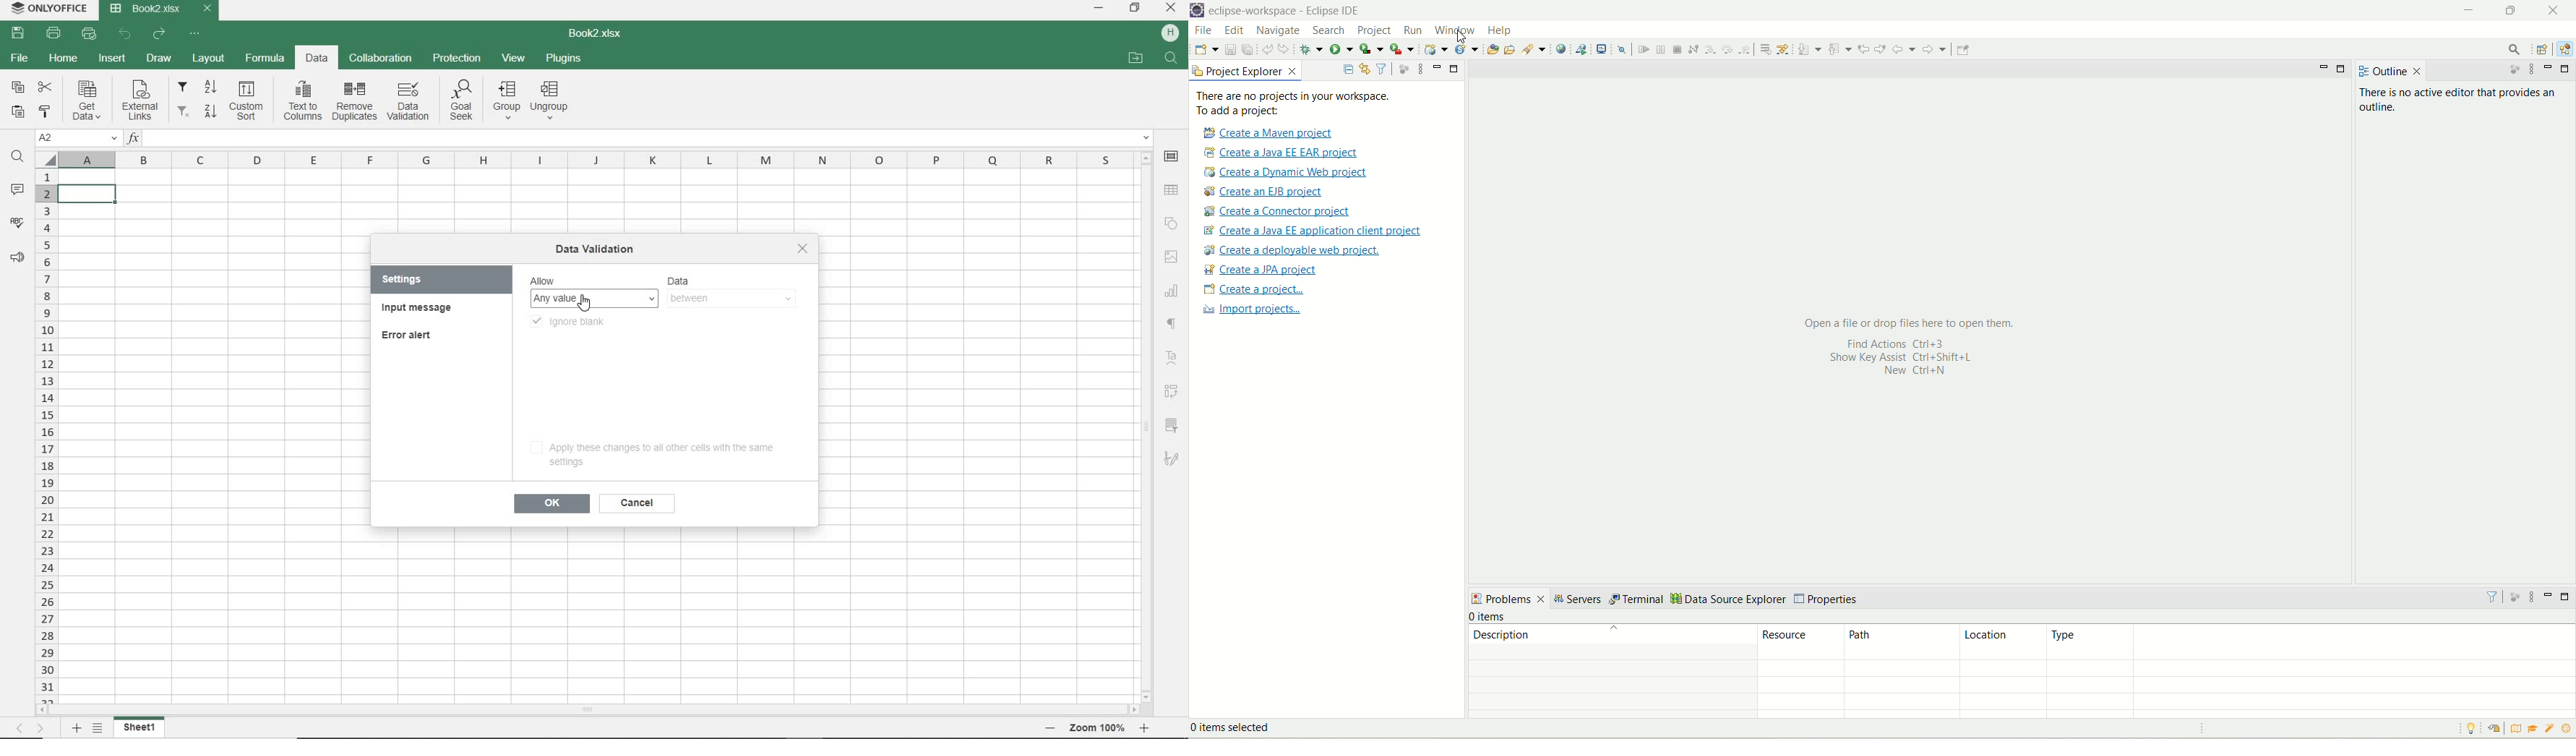  Describe the element at coordinates (1171, 34) in the screenshot. I see `HP` at that location.